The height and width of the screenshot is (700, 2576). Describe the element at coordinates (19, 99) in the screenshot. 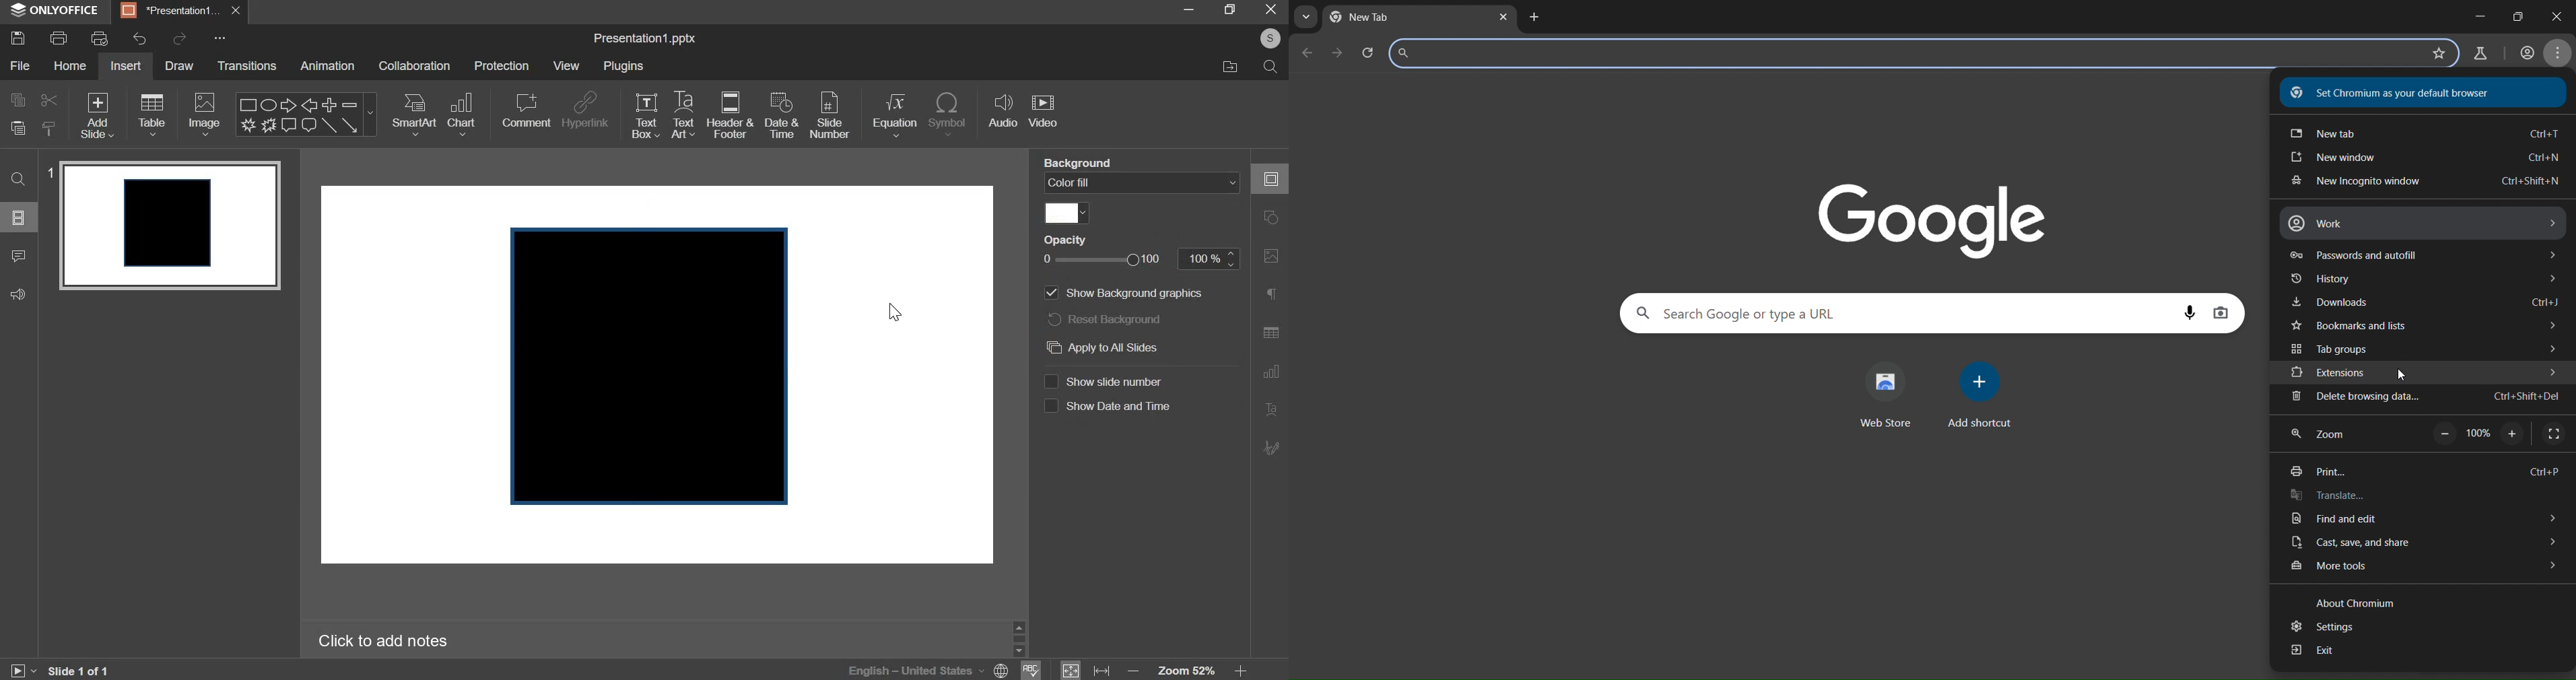

I see `copy` at that location.